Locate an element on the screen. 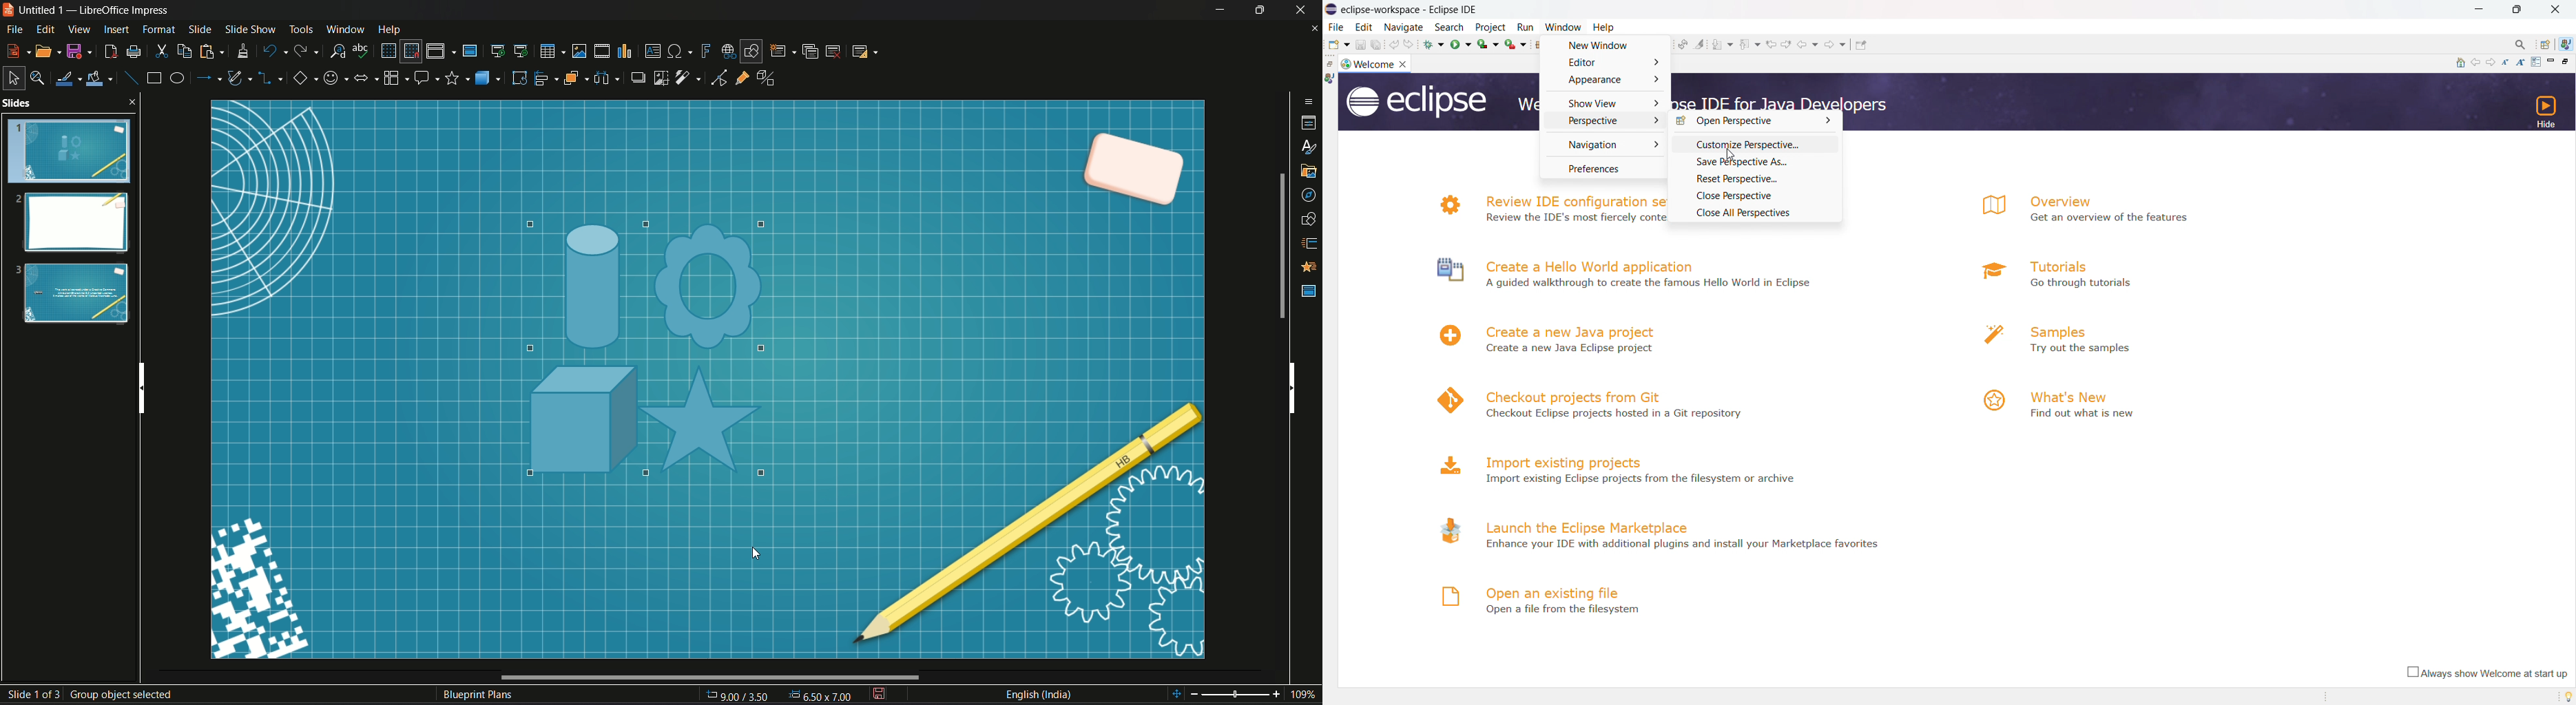 Image resolution: width=2576 pixels, height=728 pixels. duplicate slide is located at coordinates (811, 51).